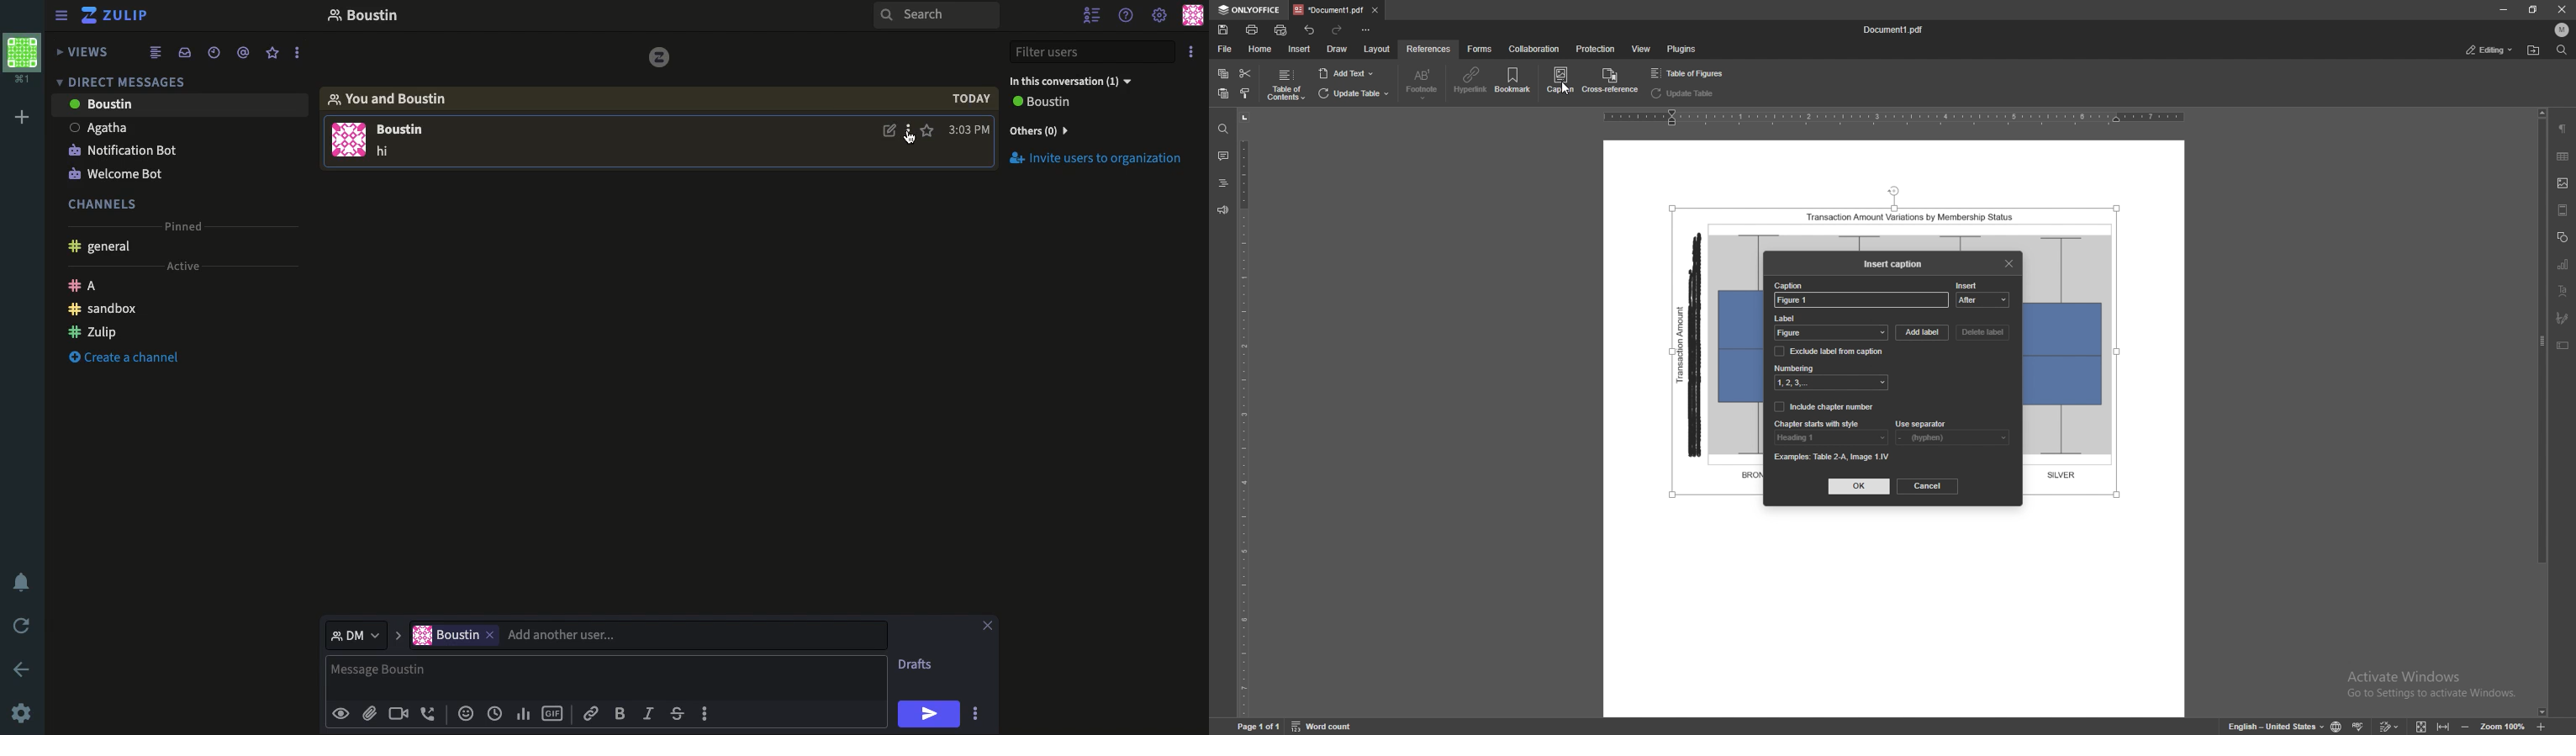 The image size is (2576, 756). I want to click on forms, so click(1481, 49).